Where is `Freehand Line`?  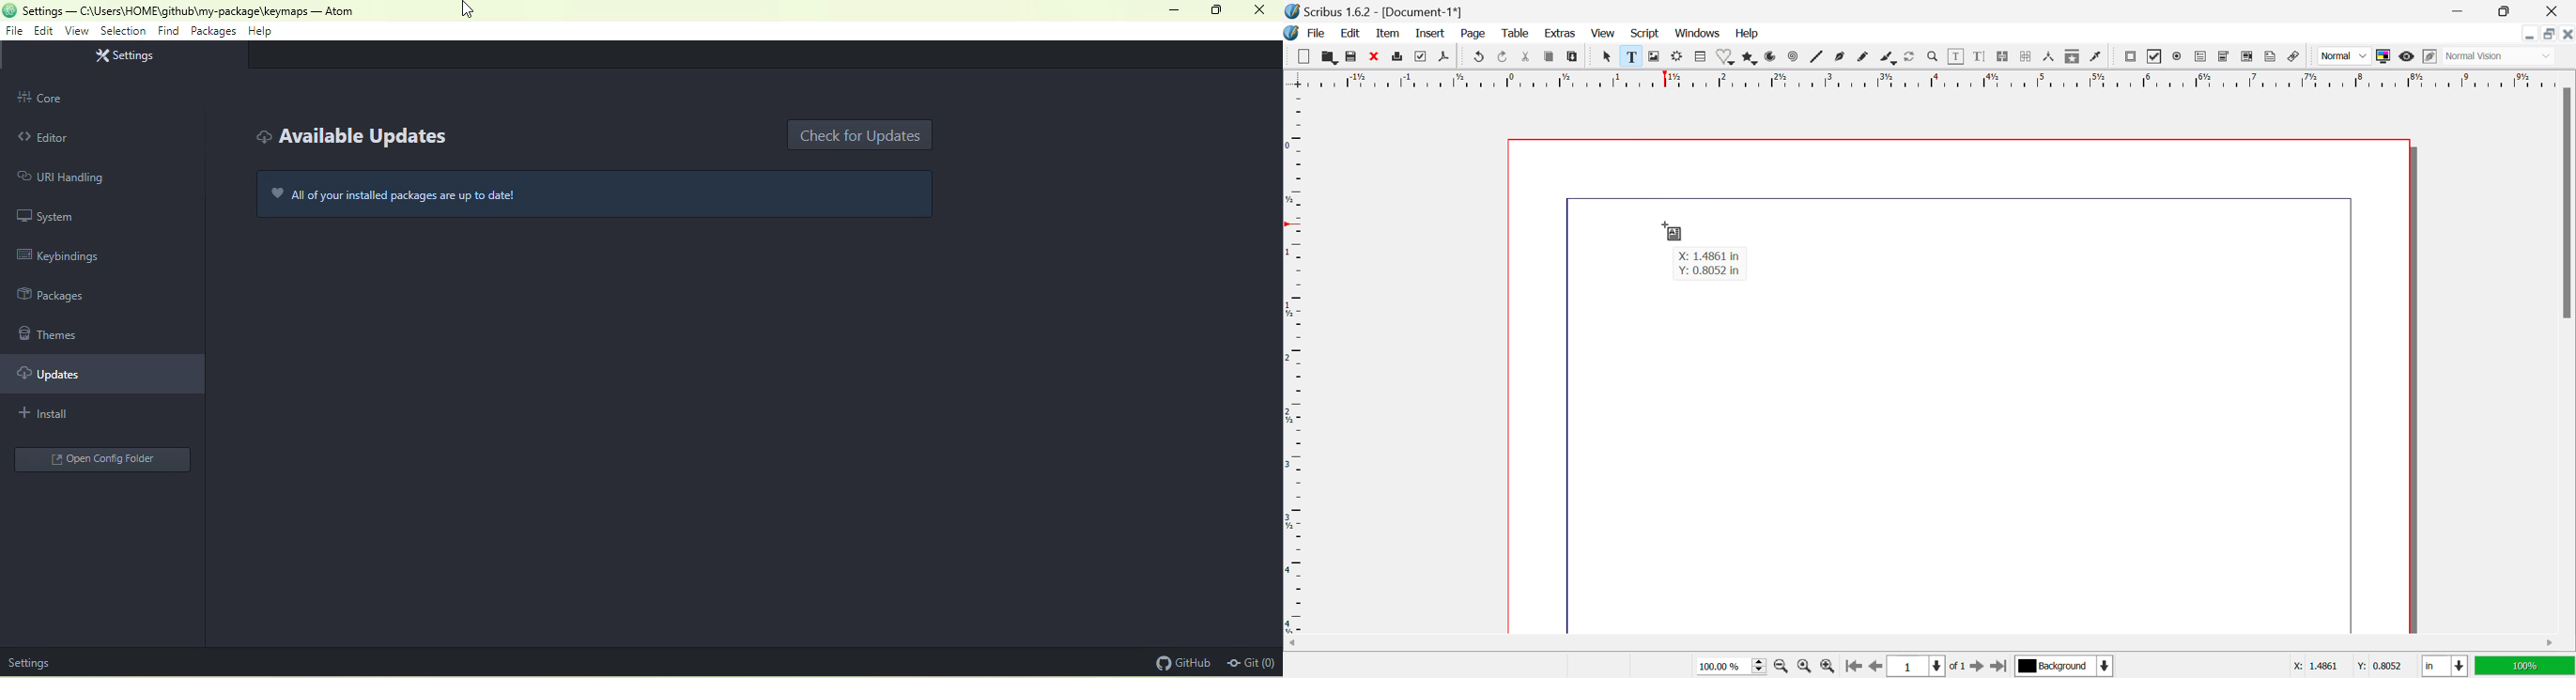 Freehand Line is located at coordinates (1864, 59).